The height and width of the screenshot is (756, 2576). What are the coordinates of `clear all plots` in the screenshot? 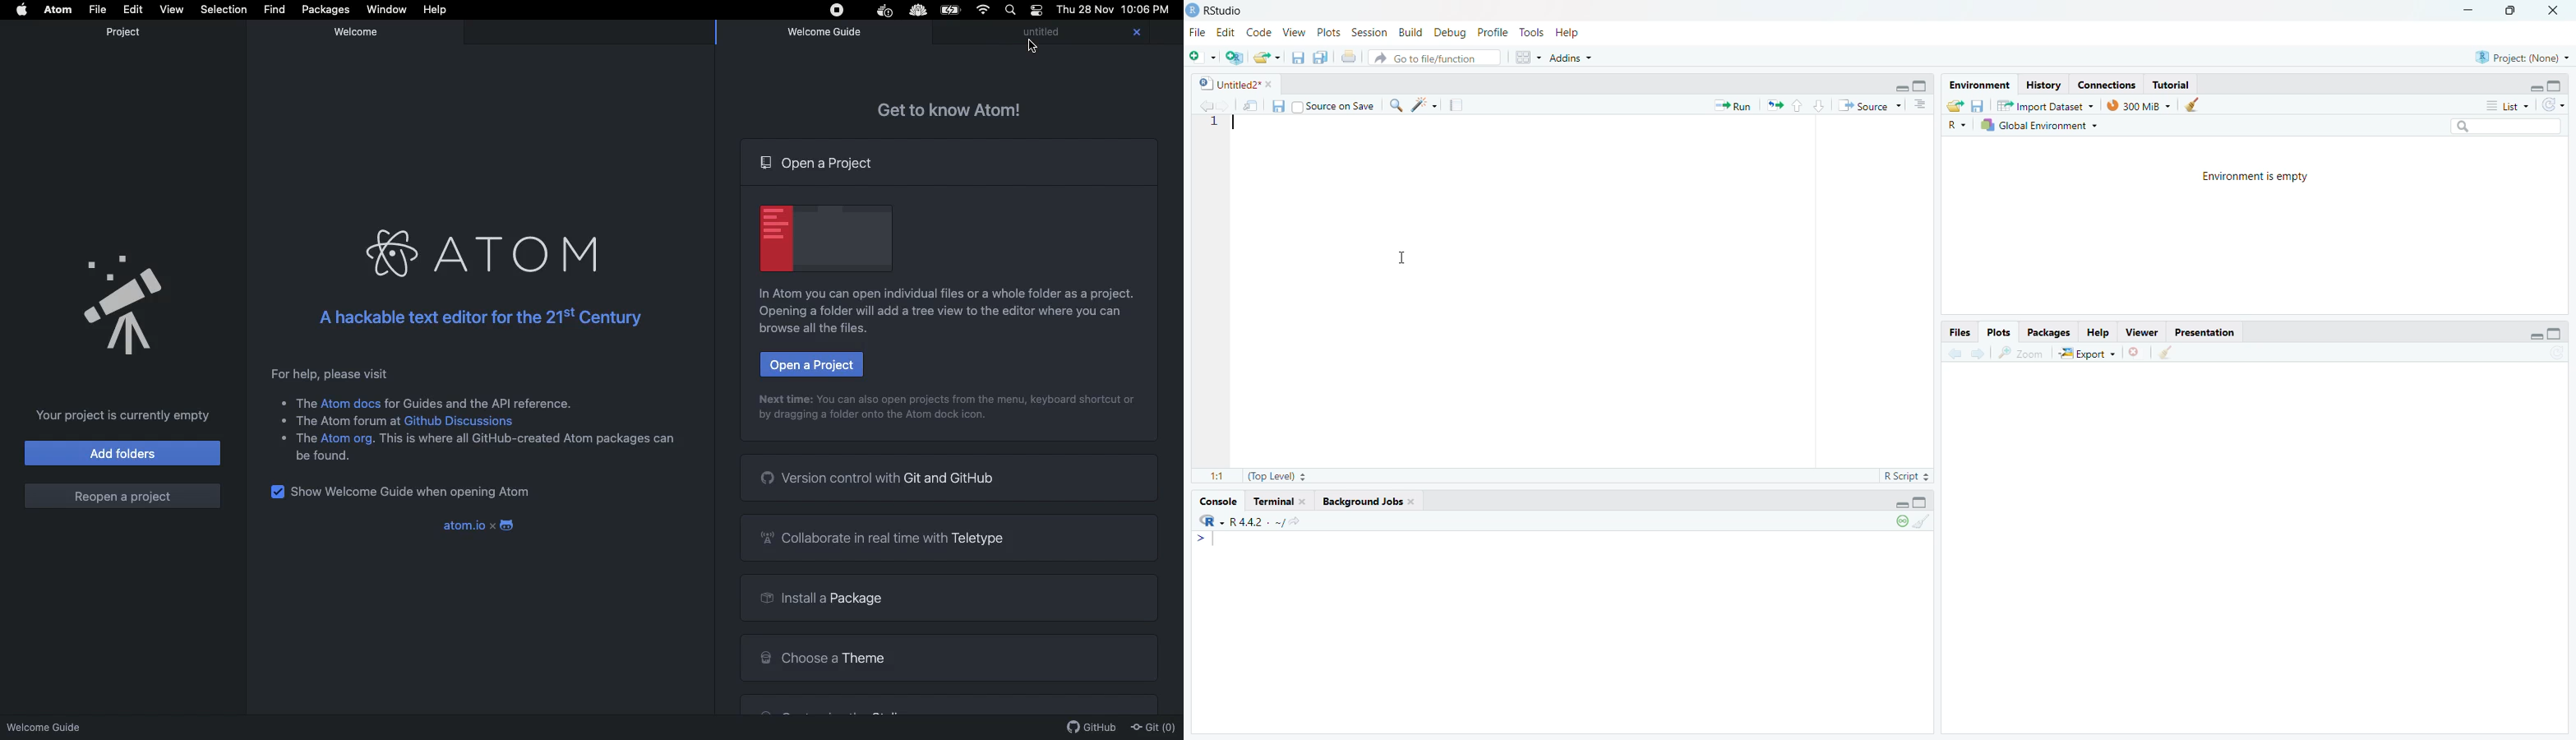 It's located at (2168, 353).